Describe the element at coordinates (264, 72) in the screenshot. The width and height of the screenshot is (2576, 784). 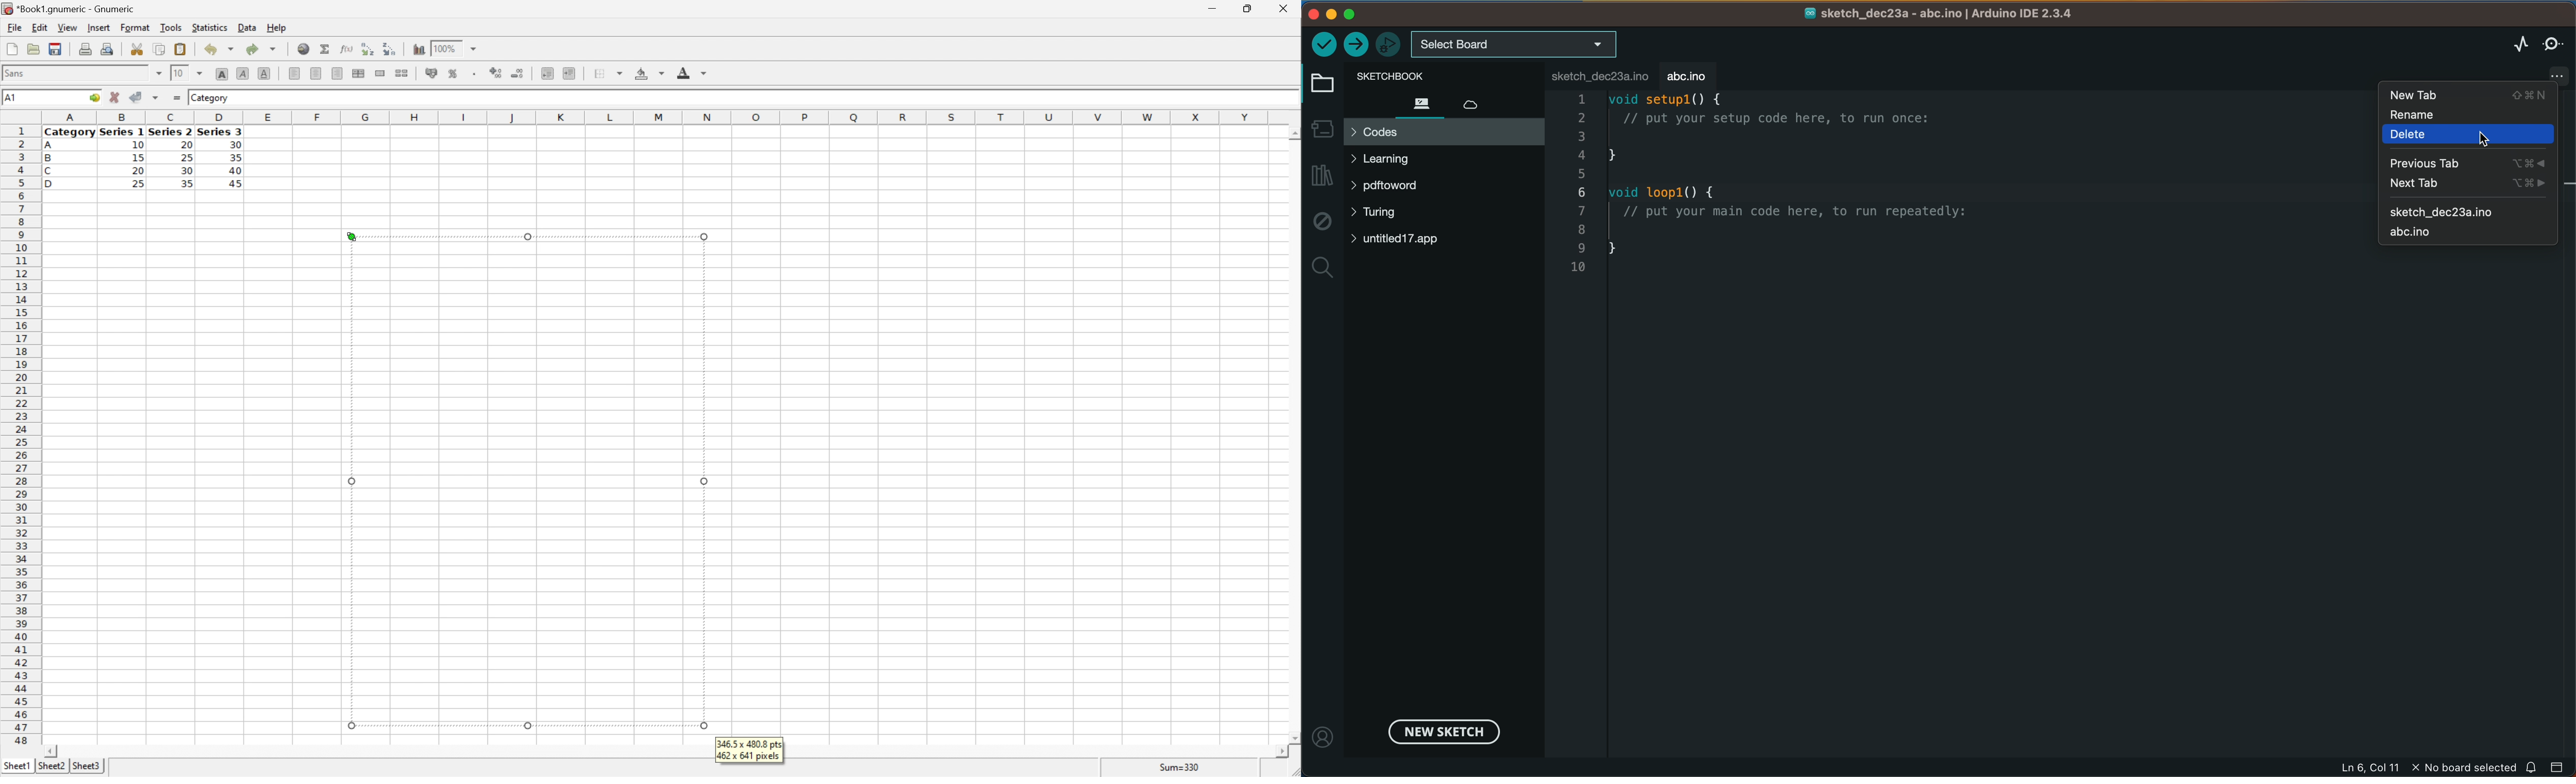
I see `Underline` at that location.